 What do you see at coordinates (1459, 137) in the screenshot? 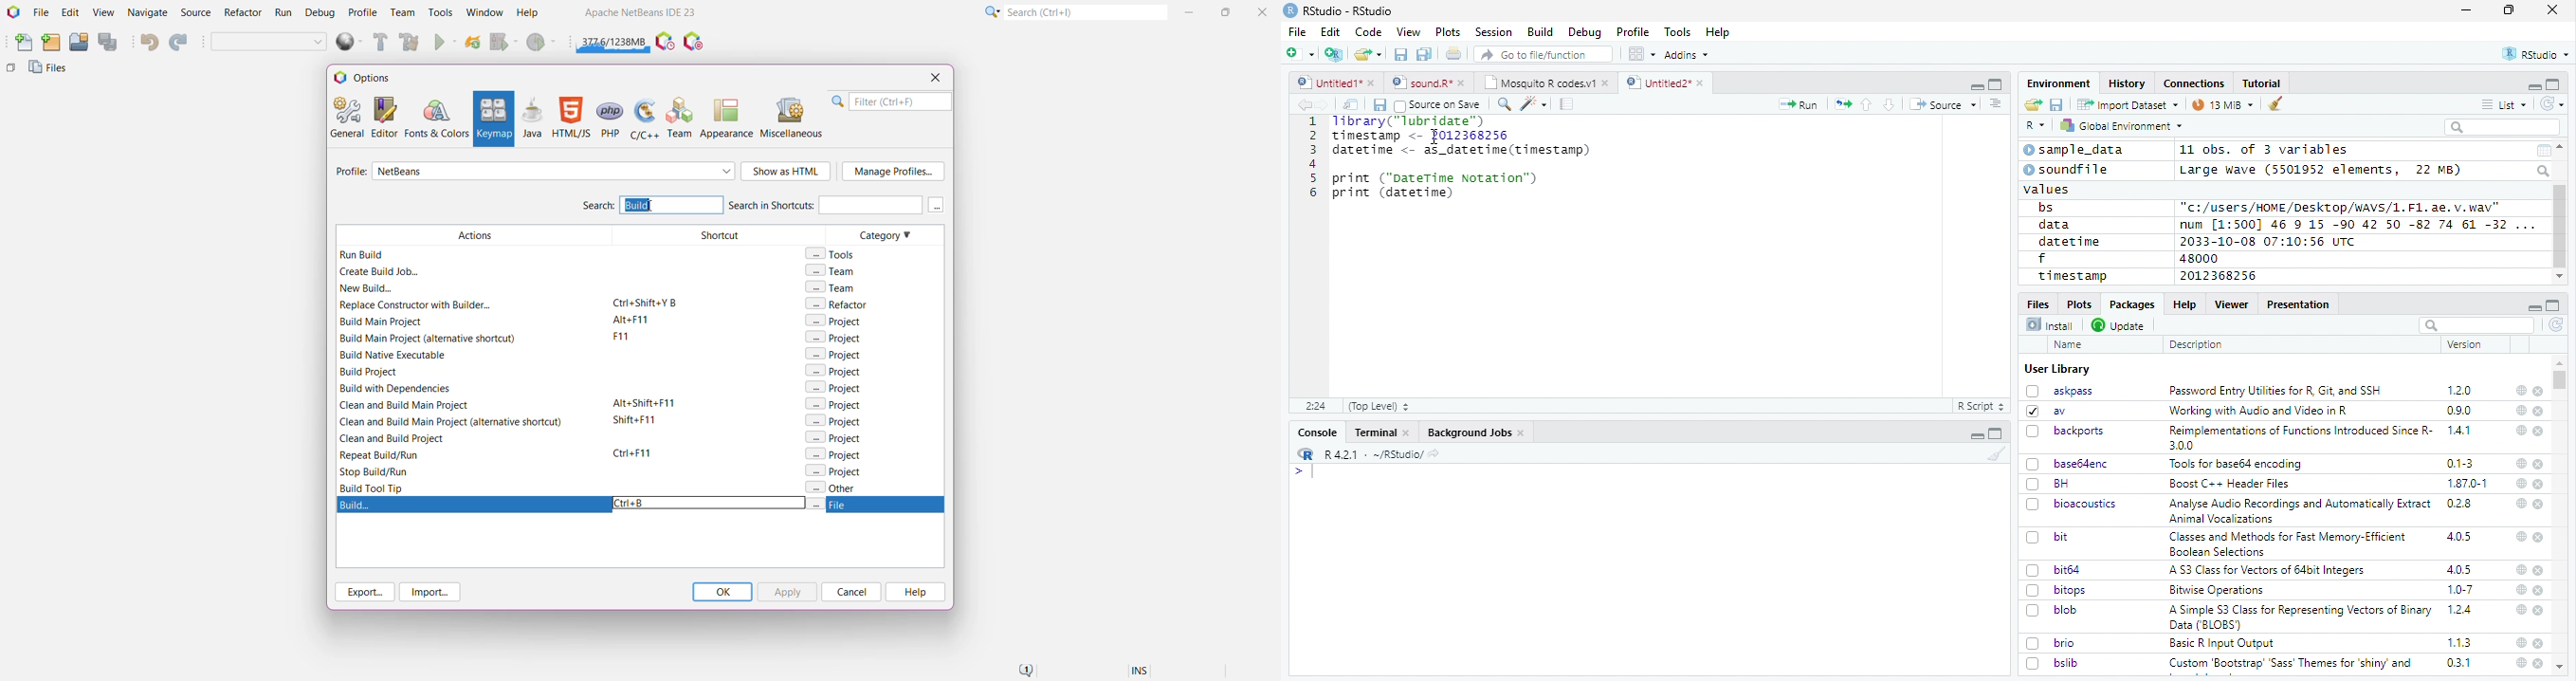
I see `library ("lubridate") Timestamp <- 2012368256]datetime <- as_datetime(timestamp)` at bounding box center [1459, 137].